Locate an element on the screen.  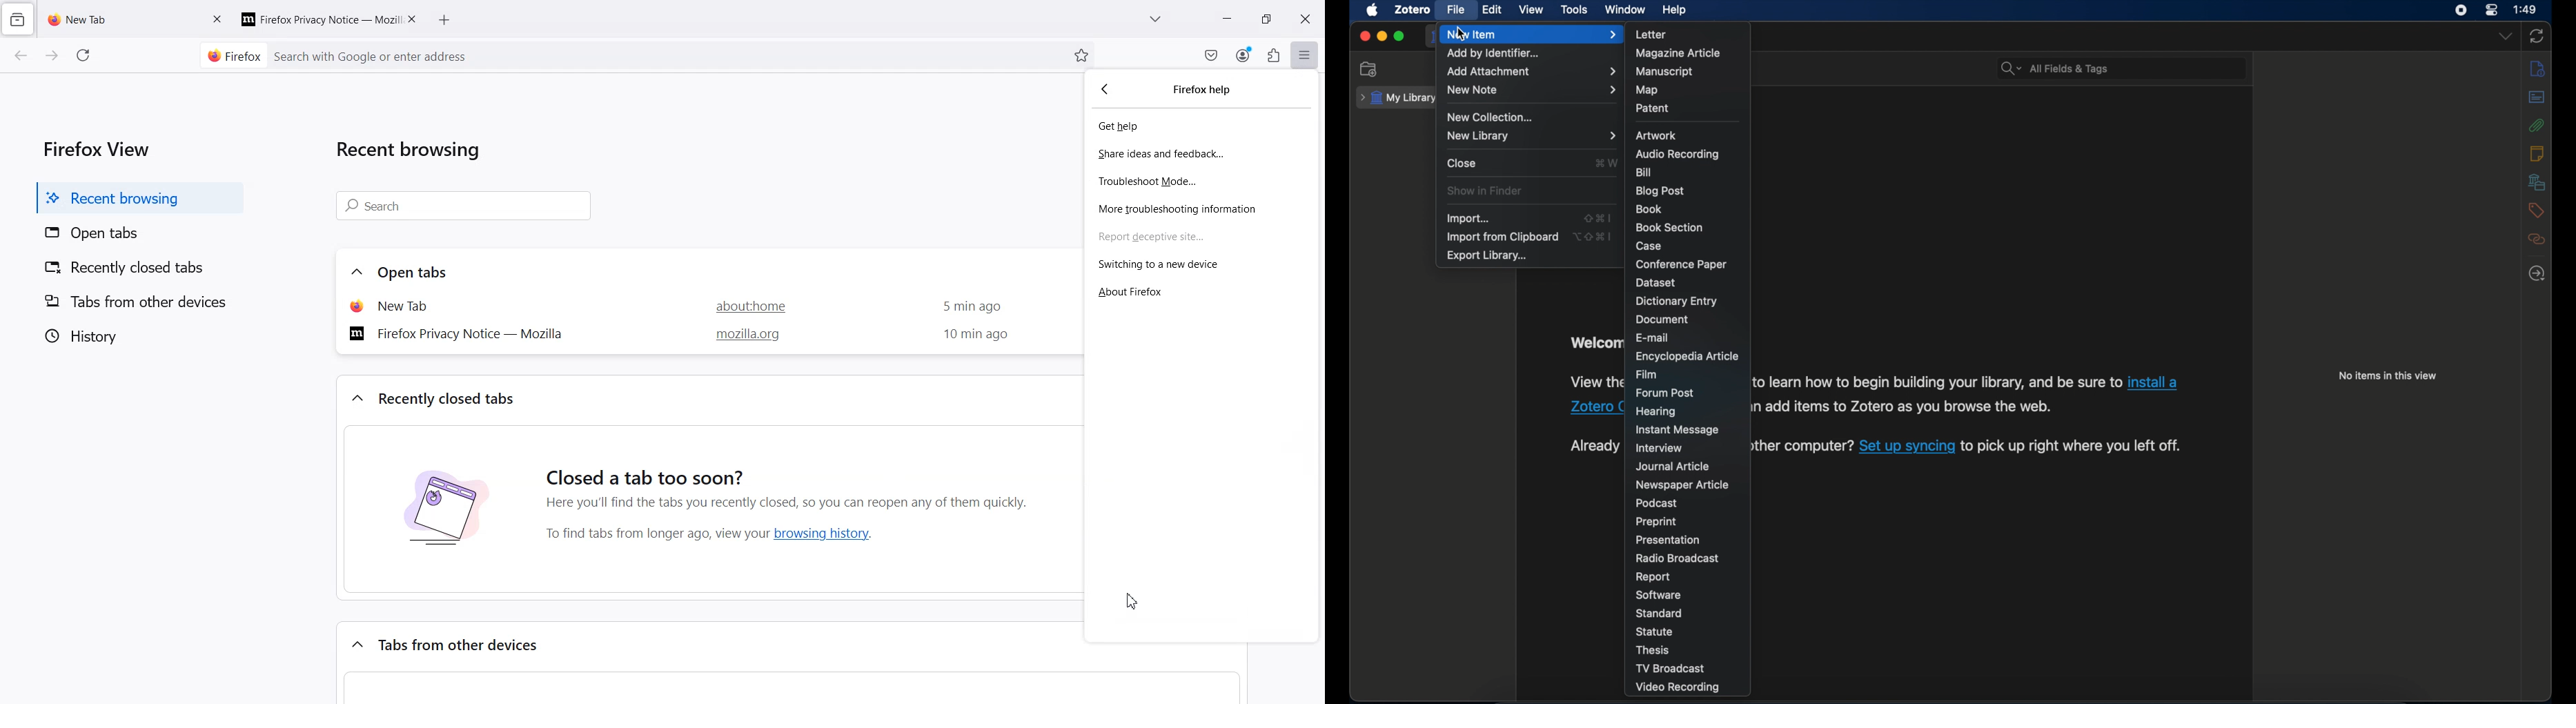
browsing history is located at coordinates (827, 533).